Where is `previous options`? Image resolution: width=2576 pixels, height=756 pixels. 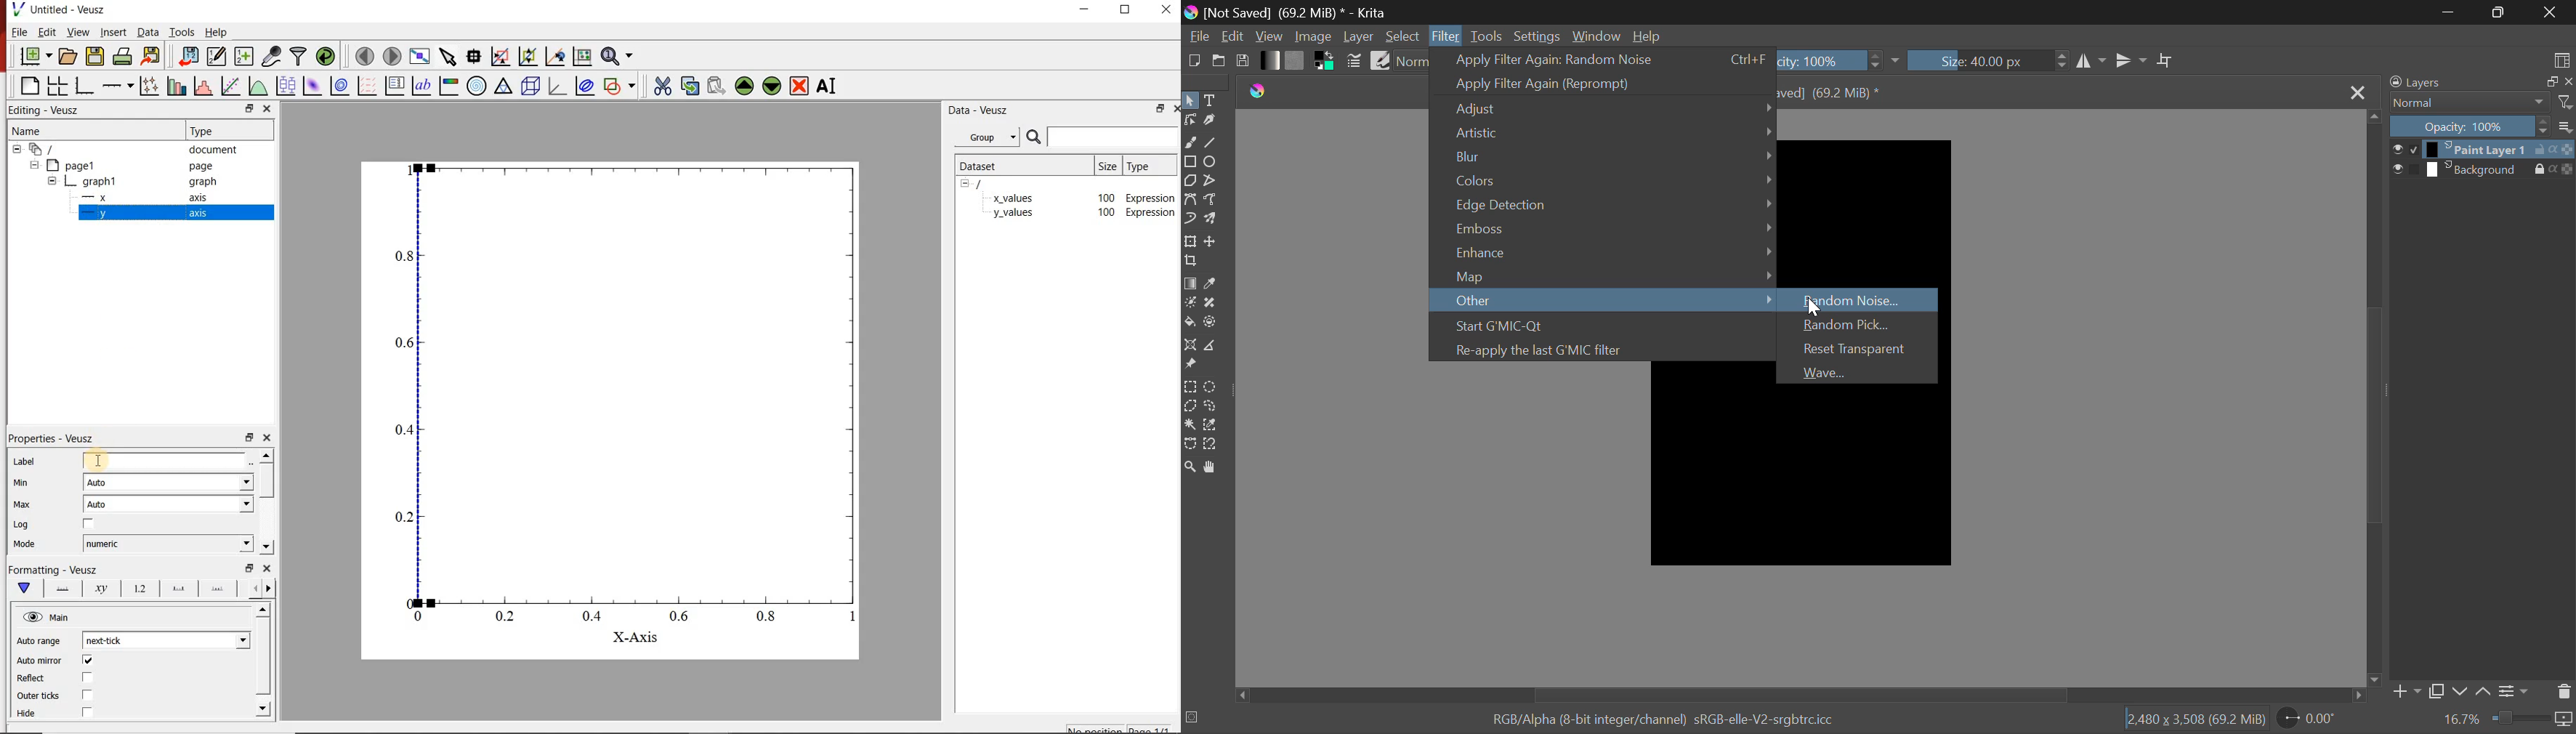
previous options is located at coordinates (271, 589).